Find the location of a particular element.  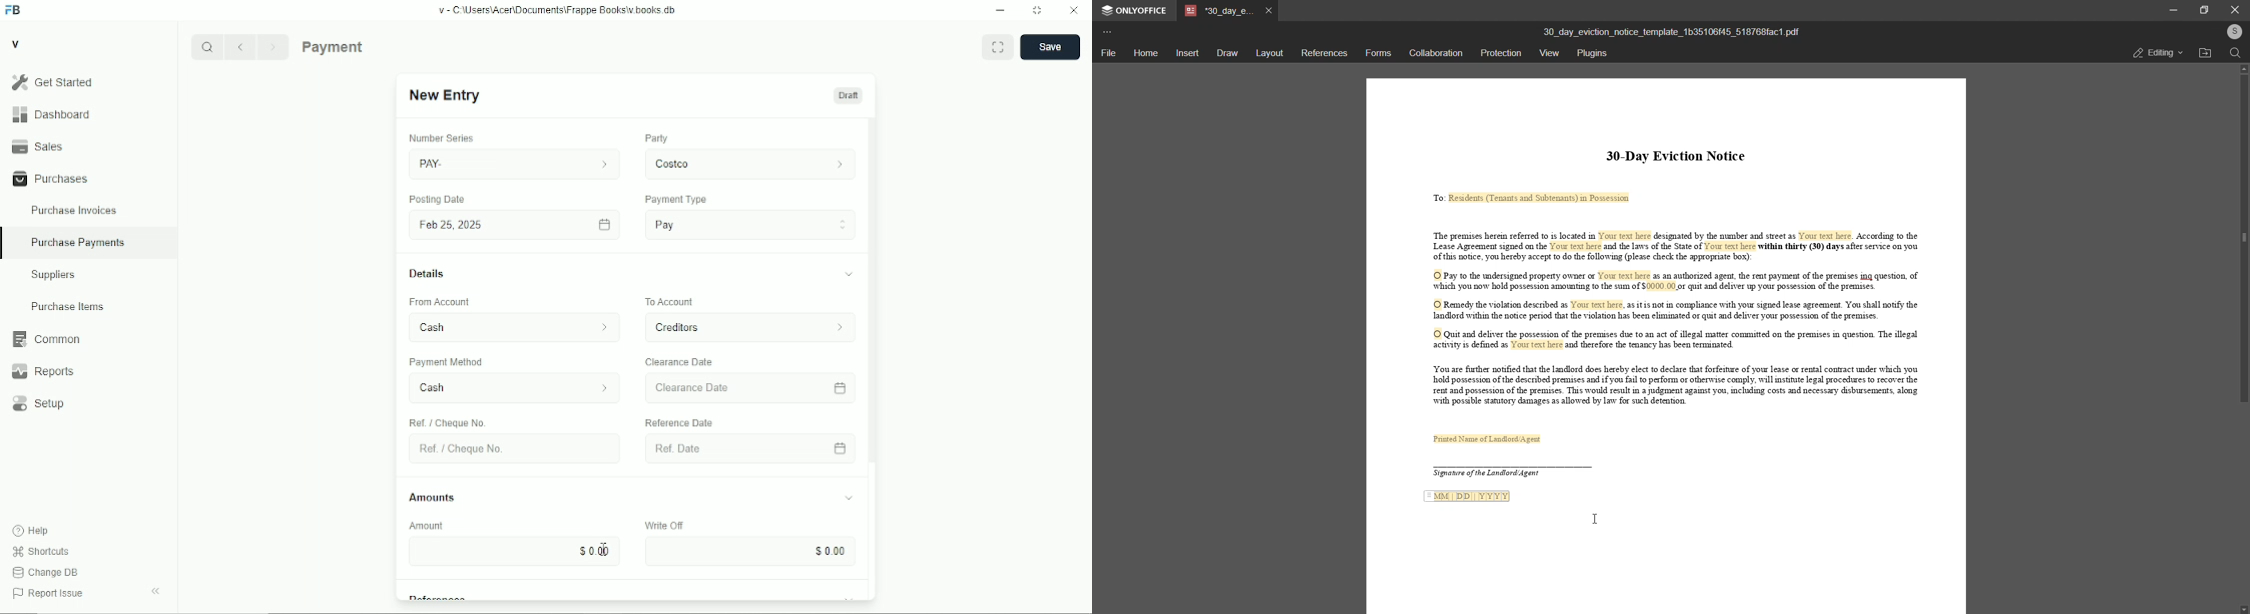

Minimize is located at coordinates (1000, 10).